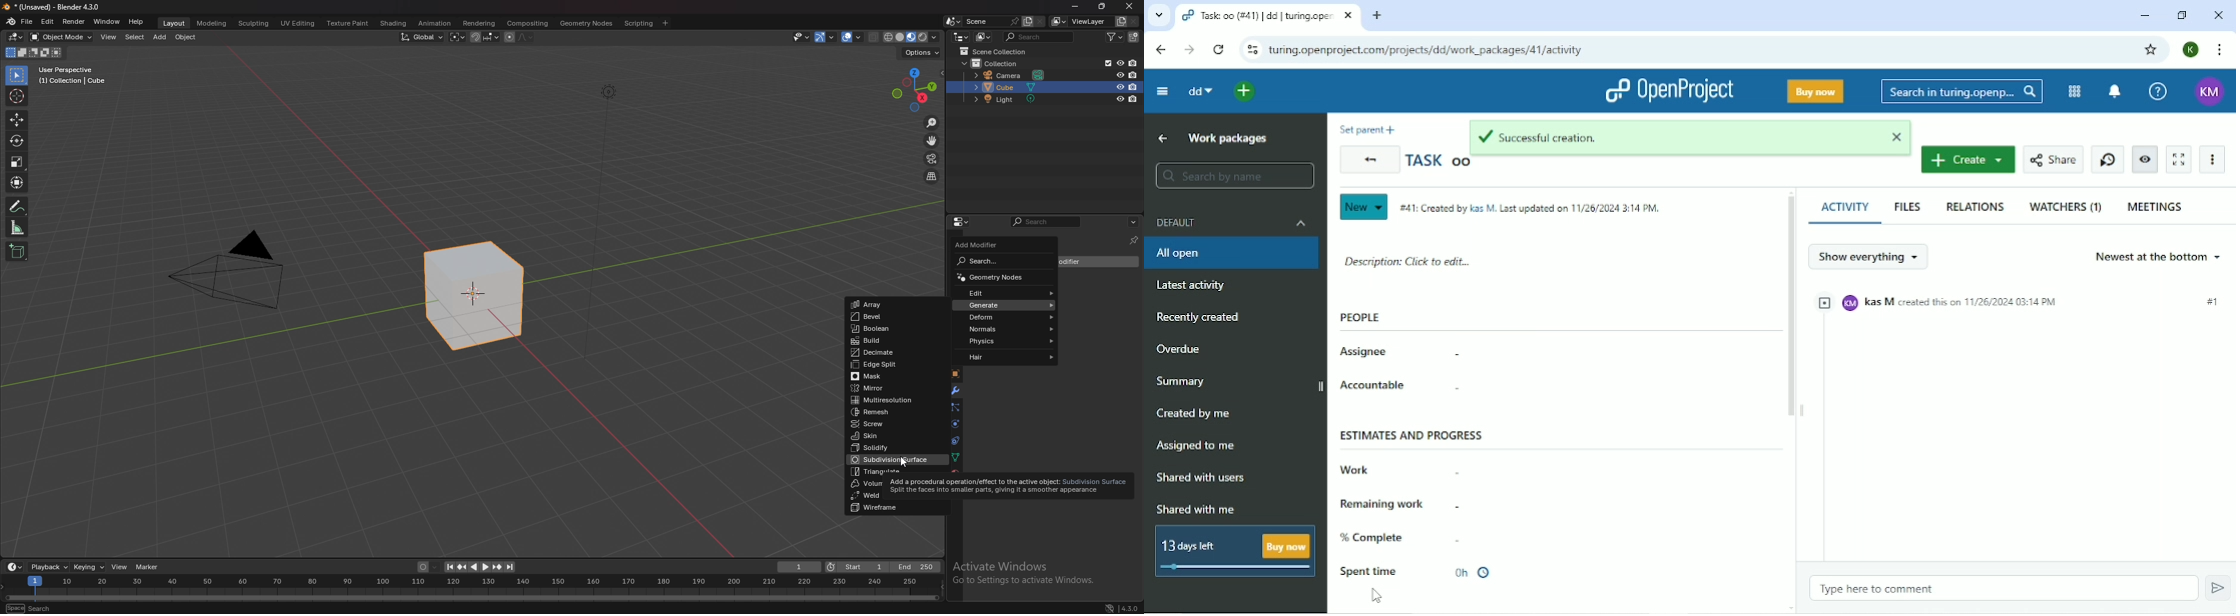  Describe the element at coordinates (1004, 329) in the screenshot. I see `normals` at that location.